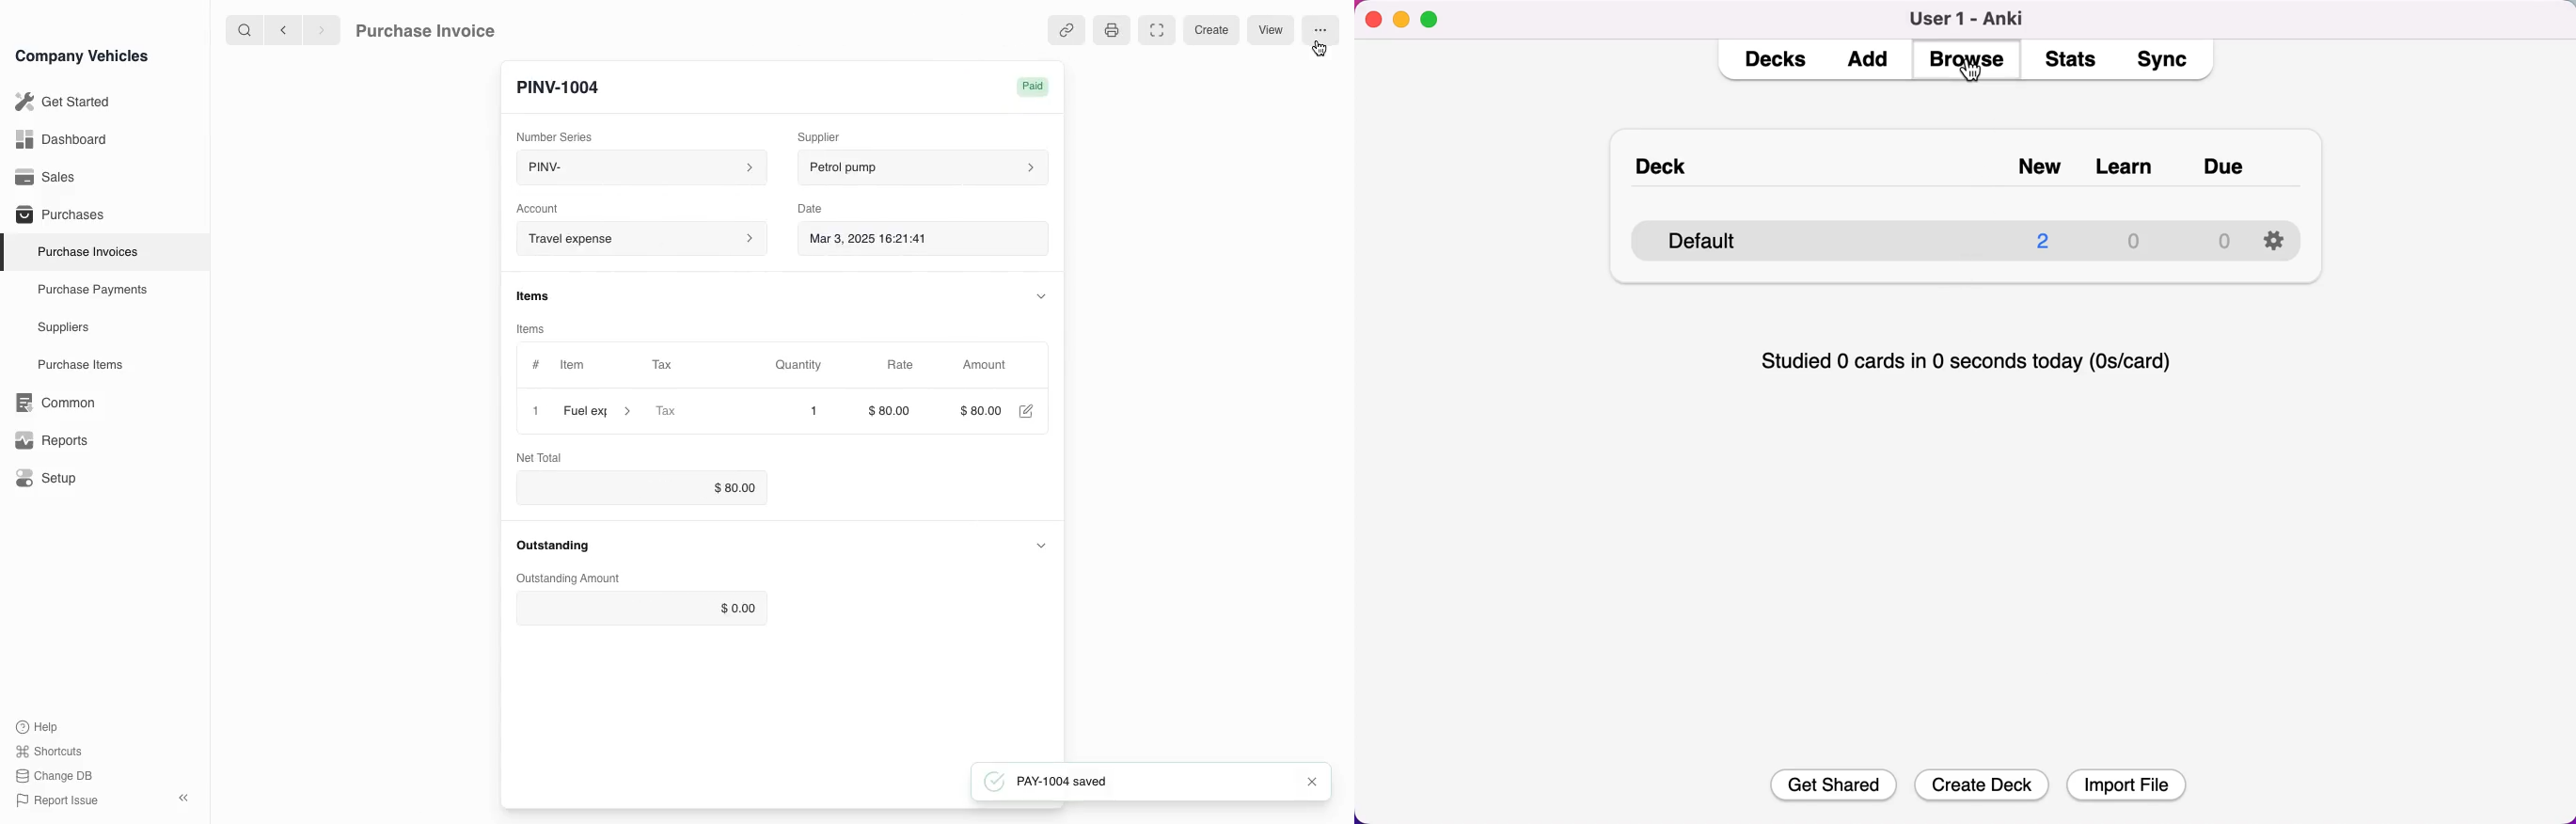  I want to click on cursor, so click(1319, 53).